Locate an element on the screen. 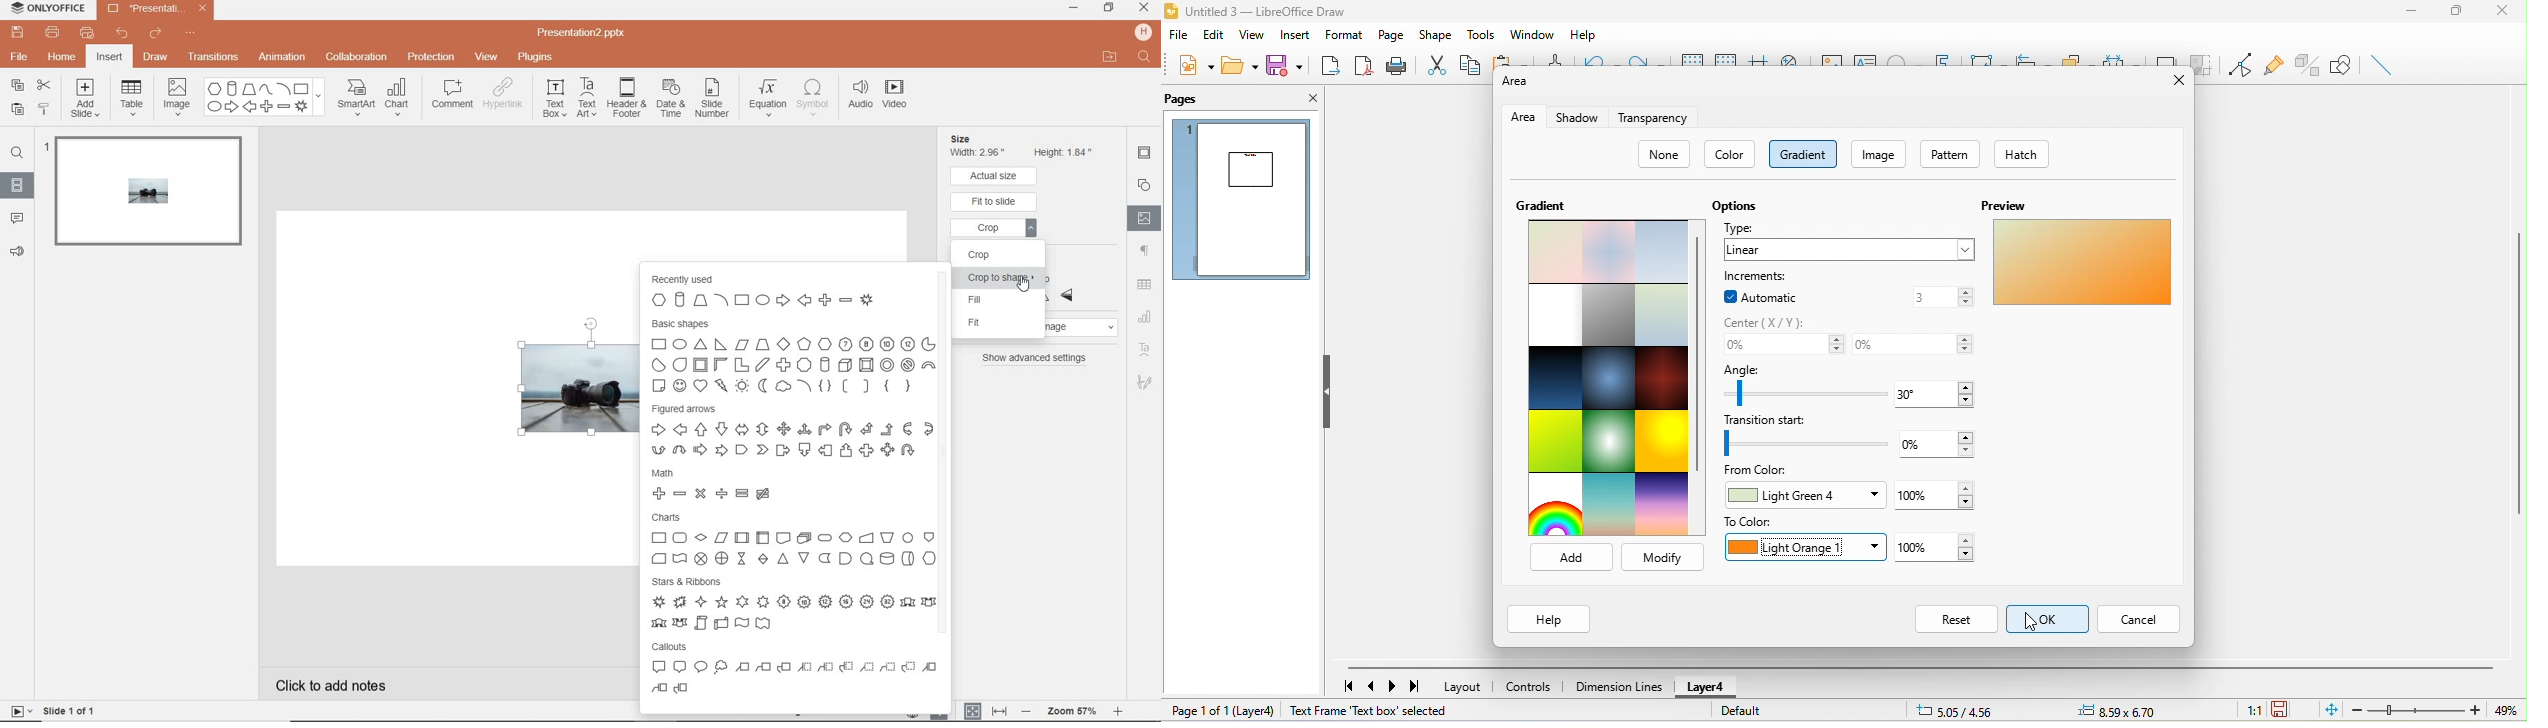 This screenshot has height=728, width=2548. insert line is located at coordinates (2385, 65).